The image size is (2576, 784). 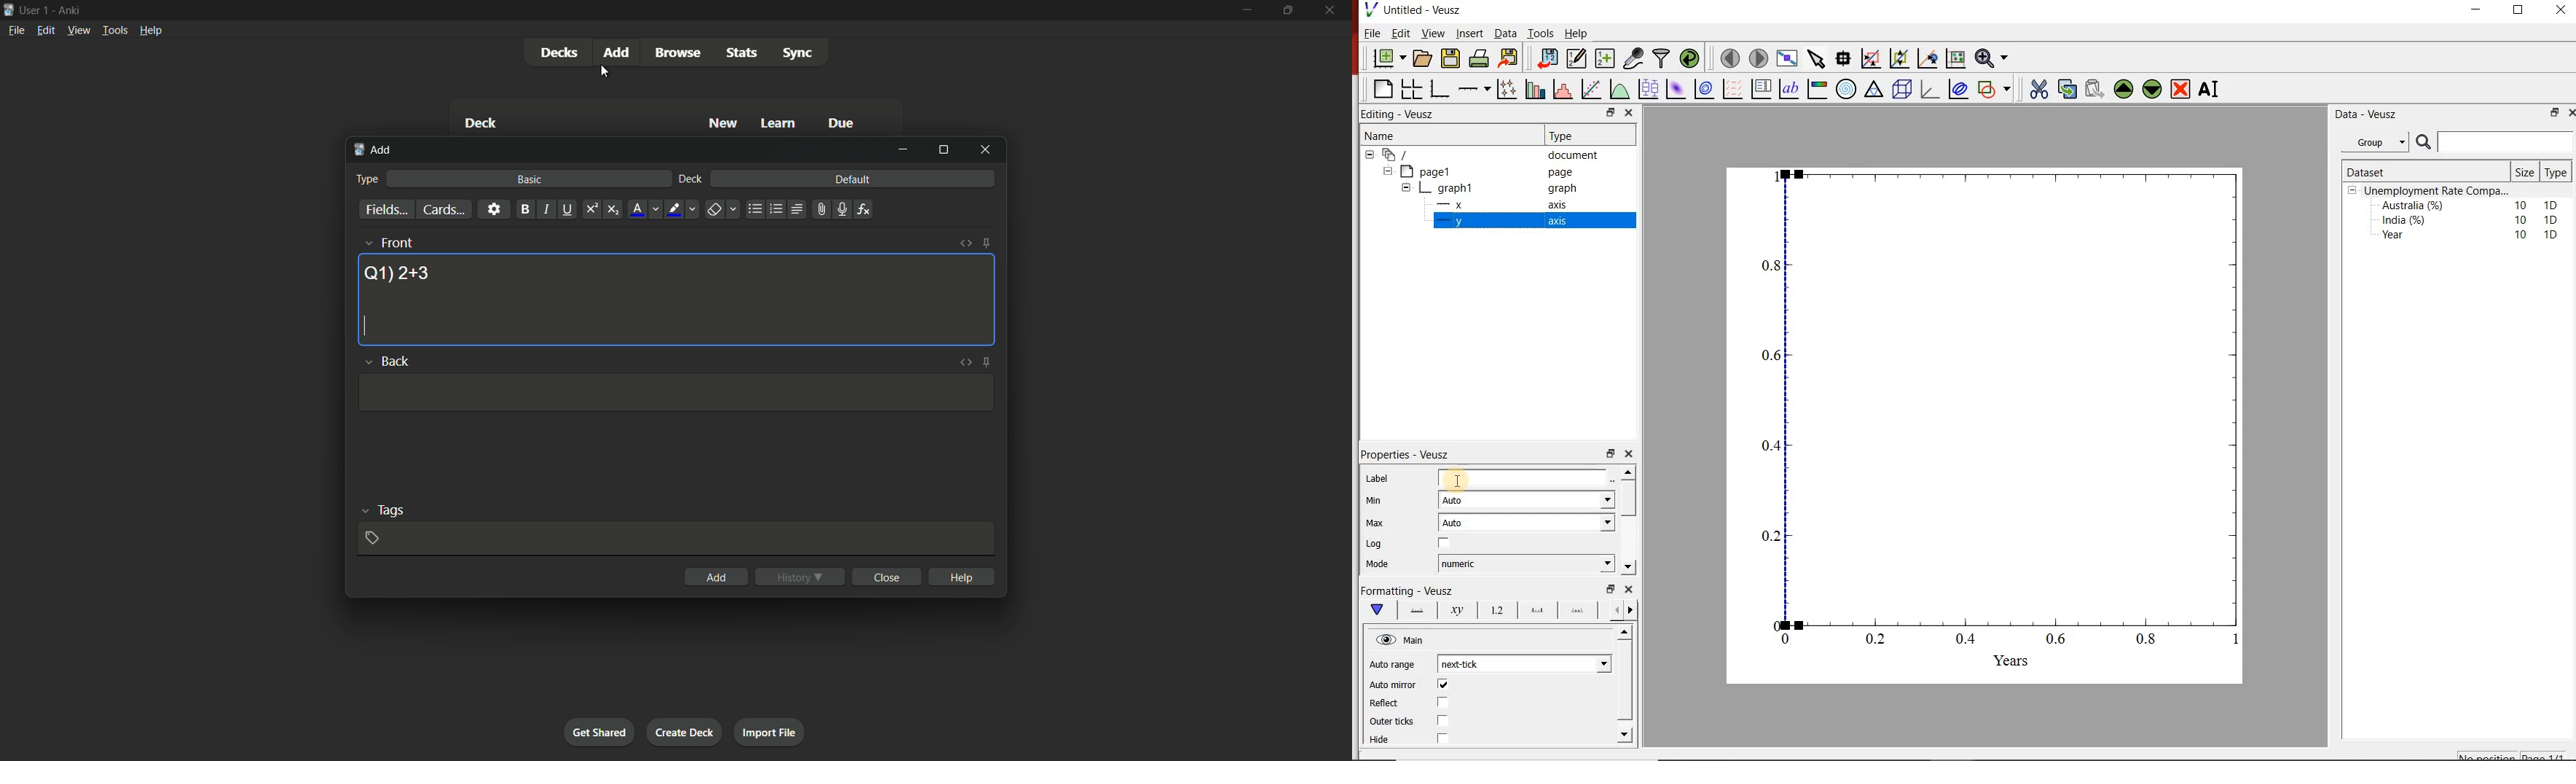 I want to click on cursor, so click(x=604, y=71).